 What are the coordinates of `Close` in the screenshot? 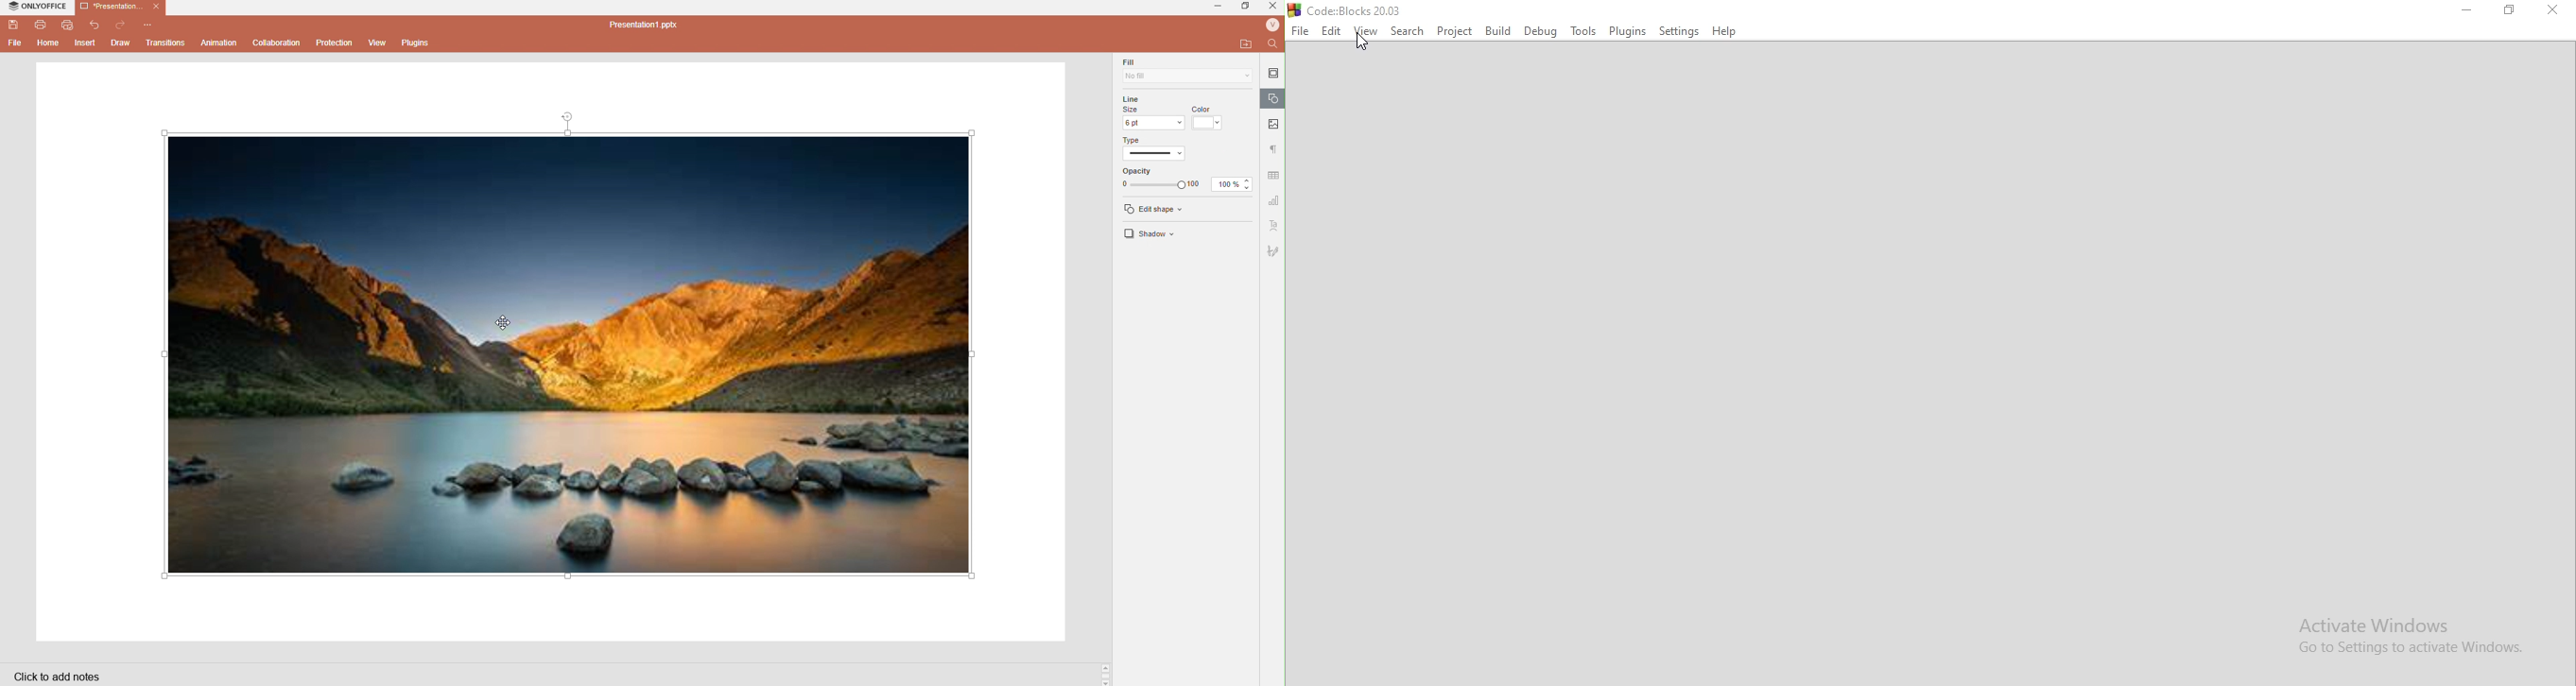 It's located at (156, 7).